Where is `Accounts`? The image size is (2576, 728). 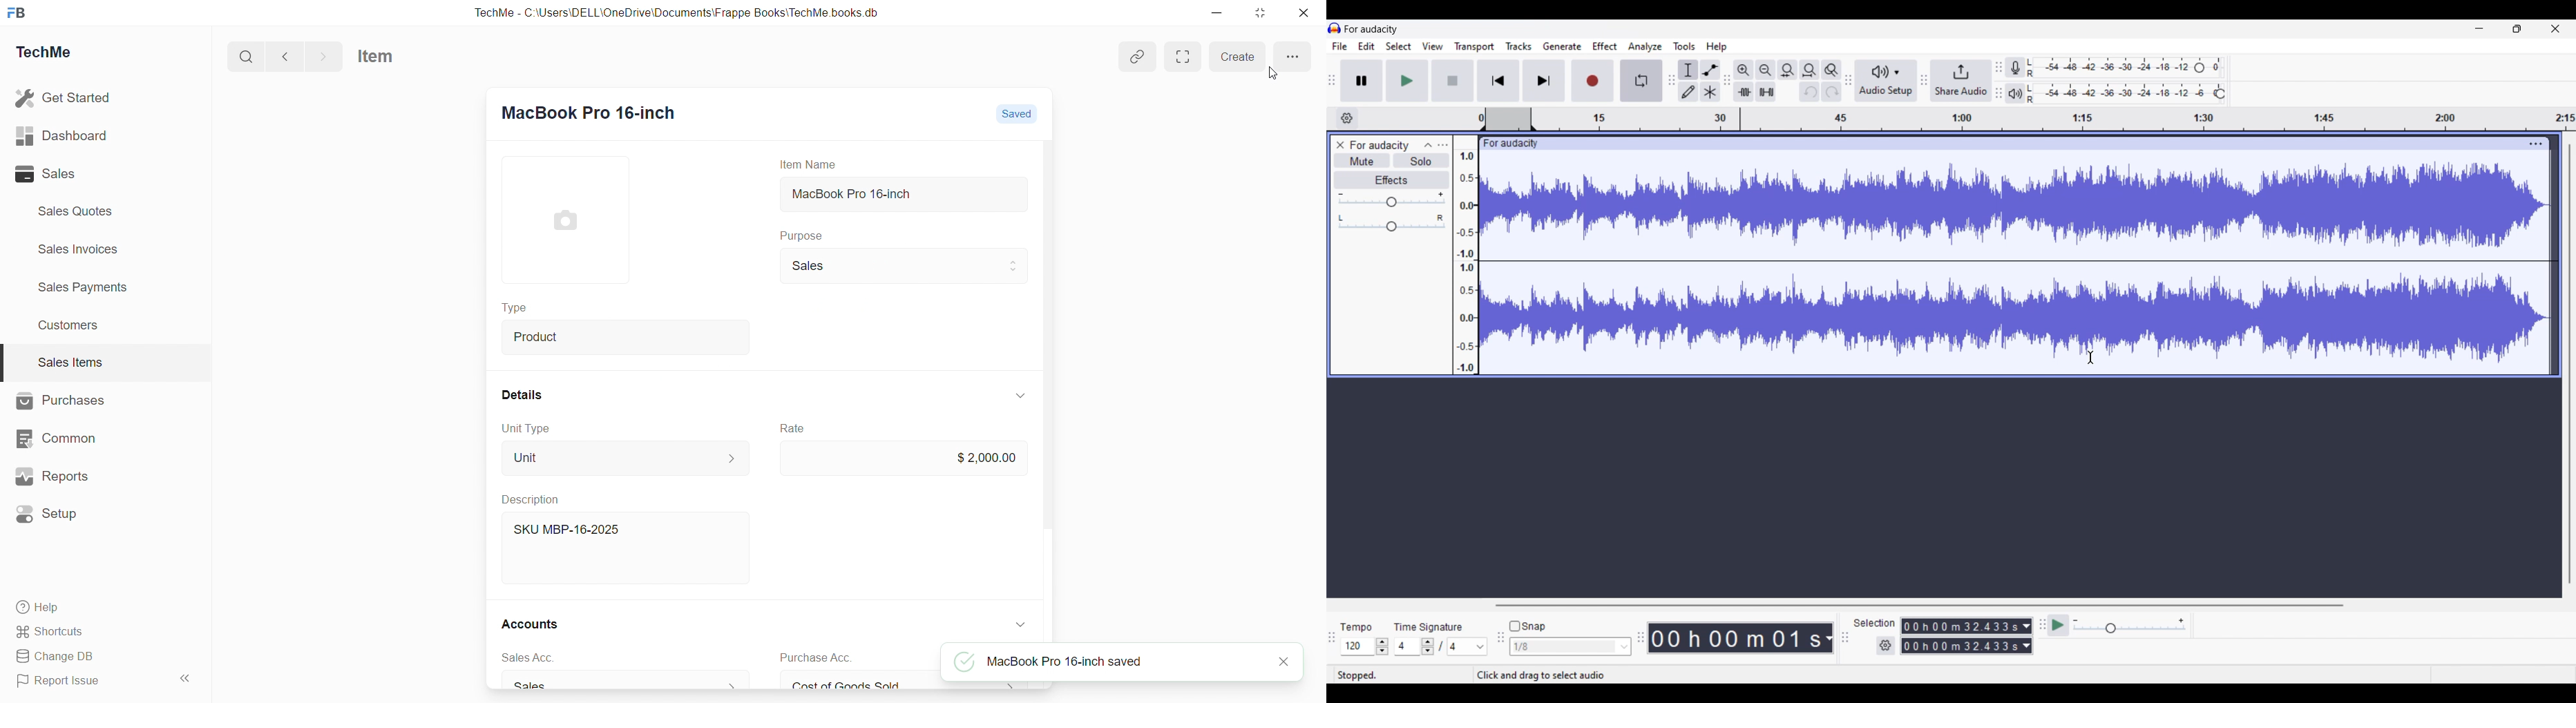
Accounts is located at coordinates (529, 624).